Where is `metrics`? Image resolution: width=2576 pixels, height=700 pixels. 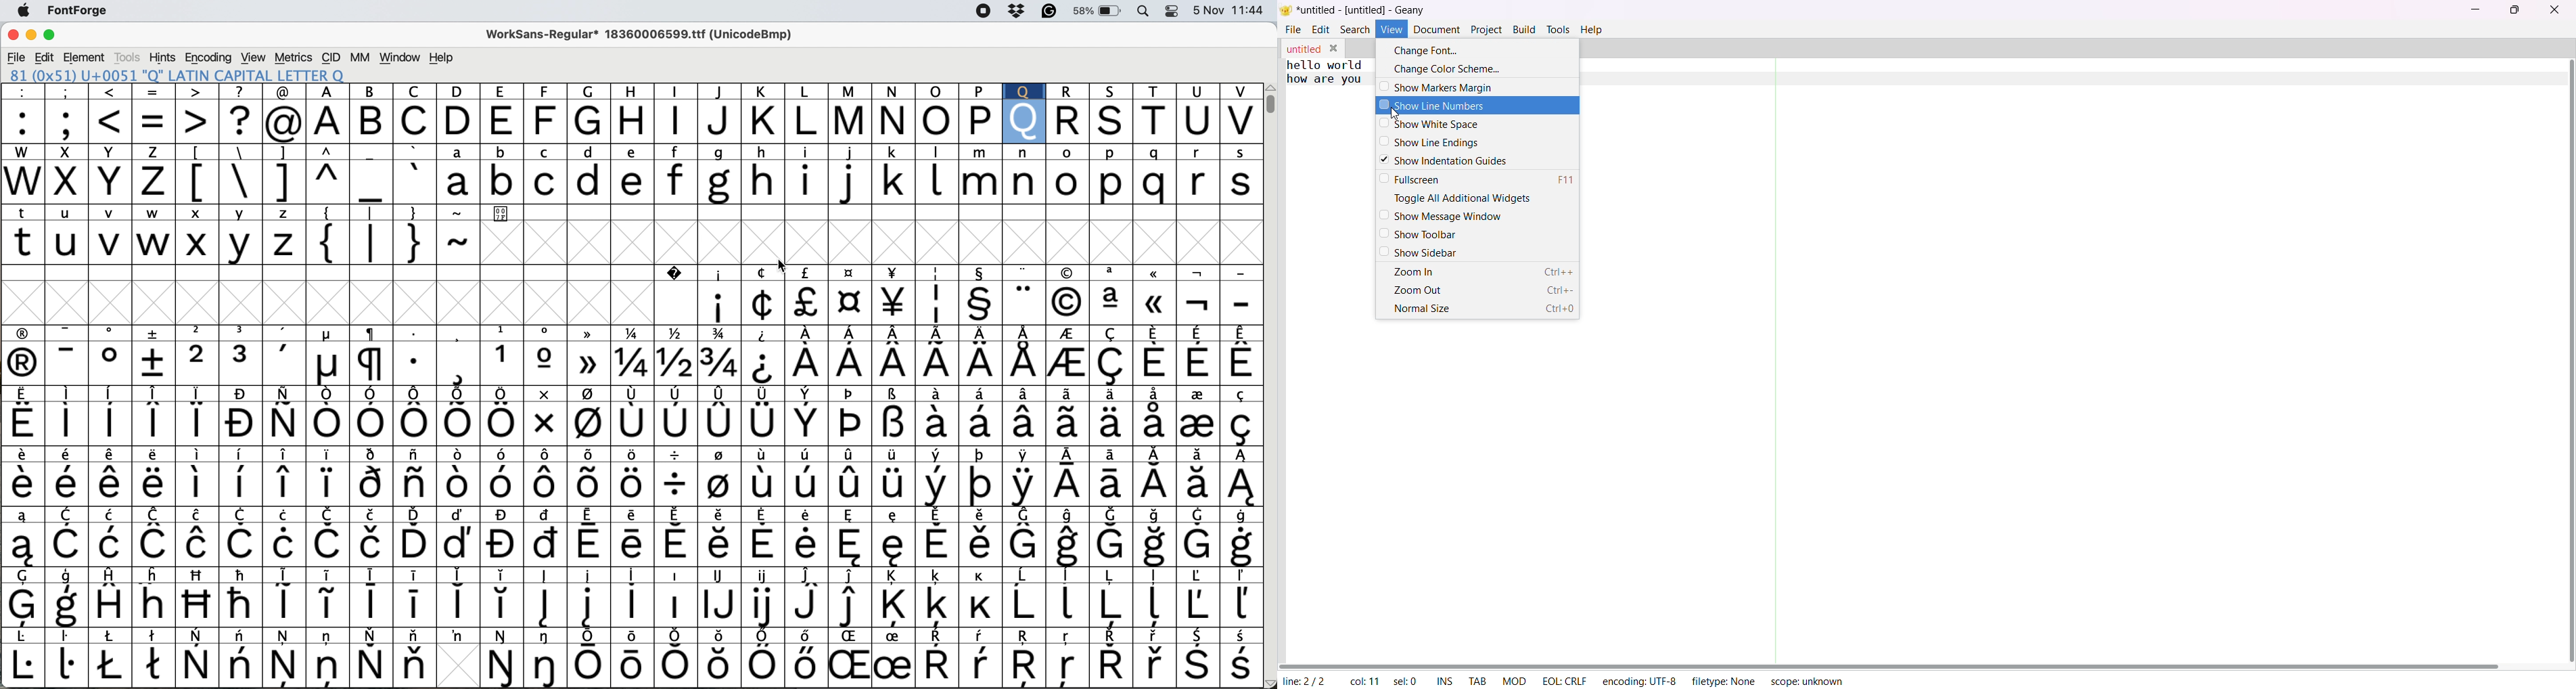
metrics is located at coordinates (294, 57).